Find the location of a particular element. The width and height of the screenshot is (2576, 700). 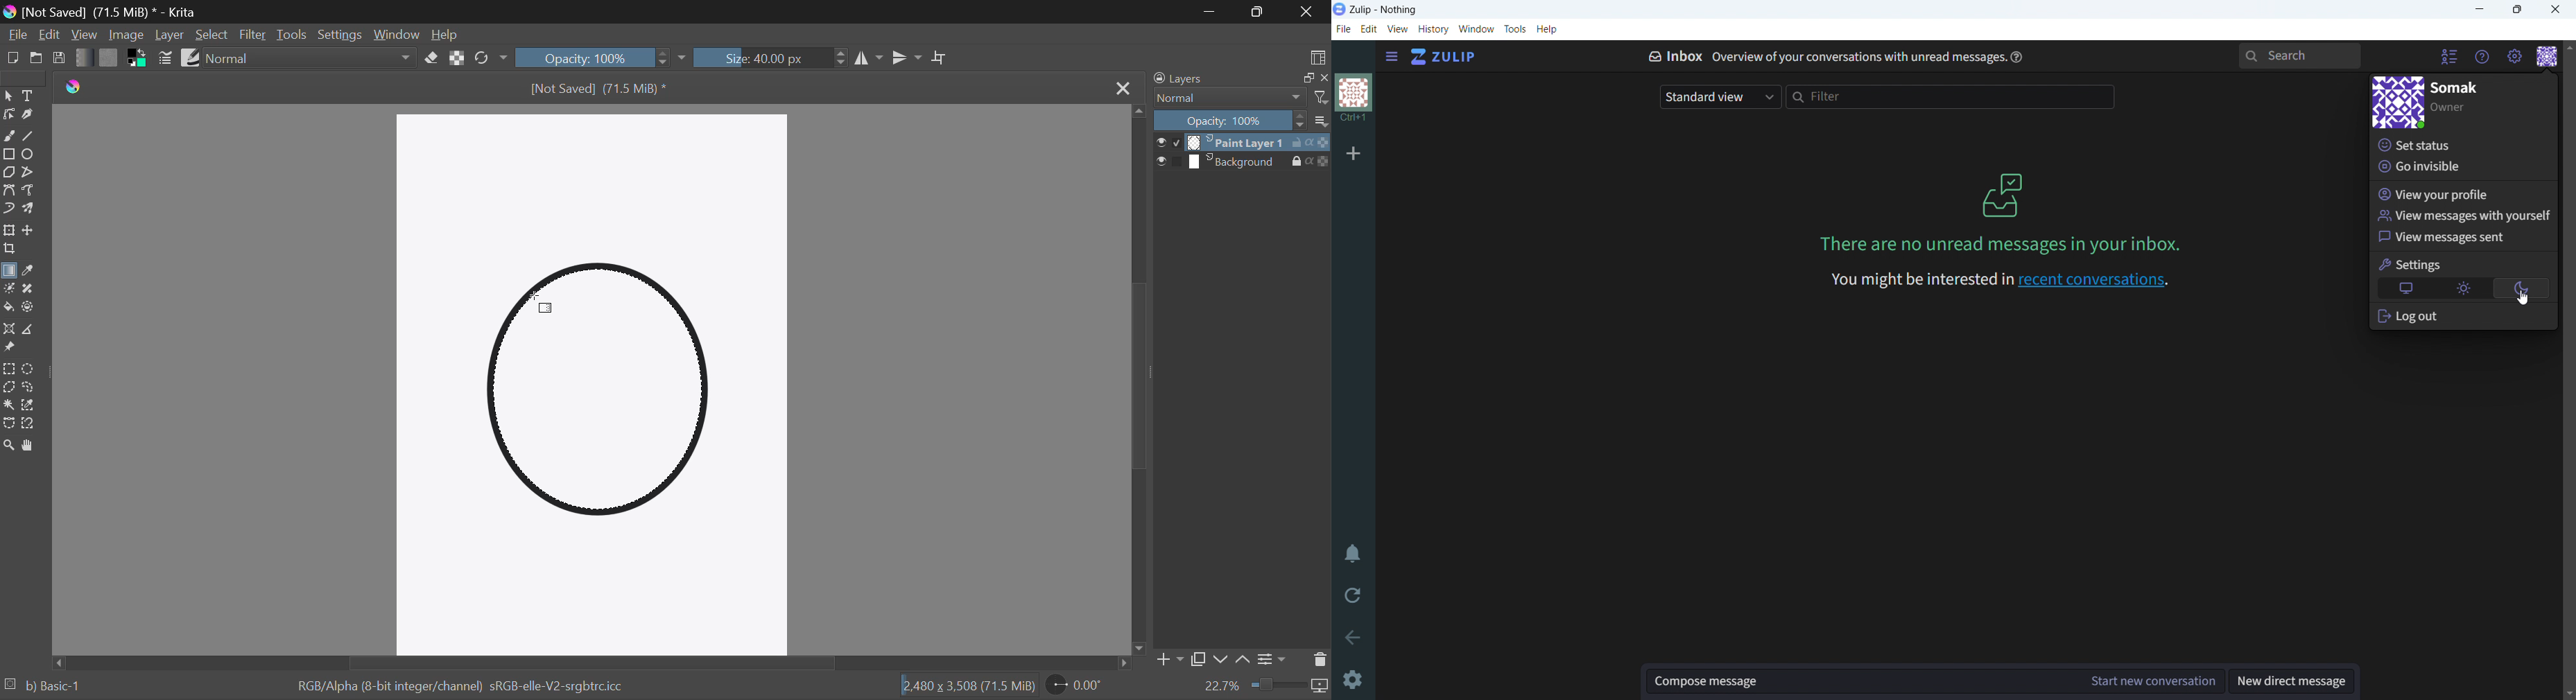

personal menu is located at coordinates (2548, 55).